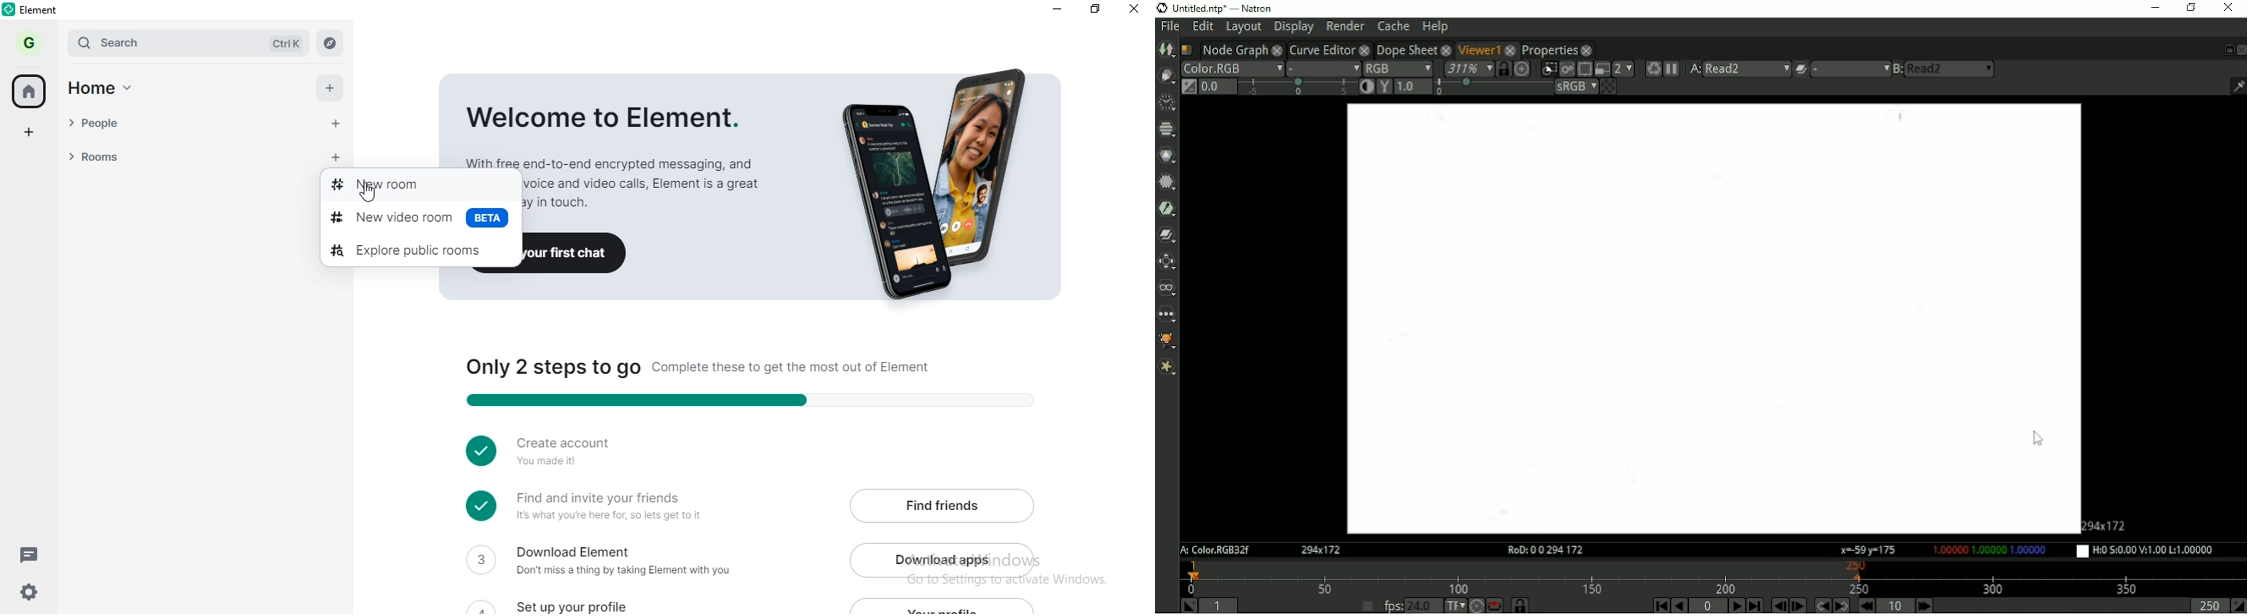  Describe the element at coordinates (188, 43) in the screenshot. I see `search ` at that location.